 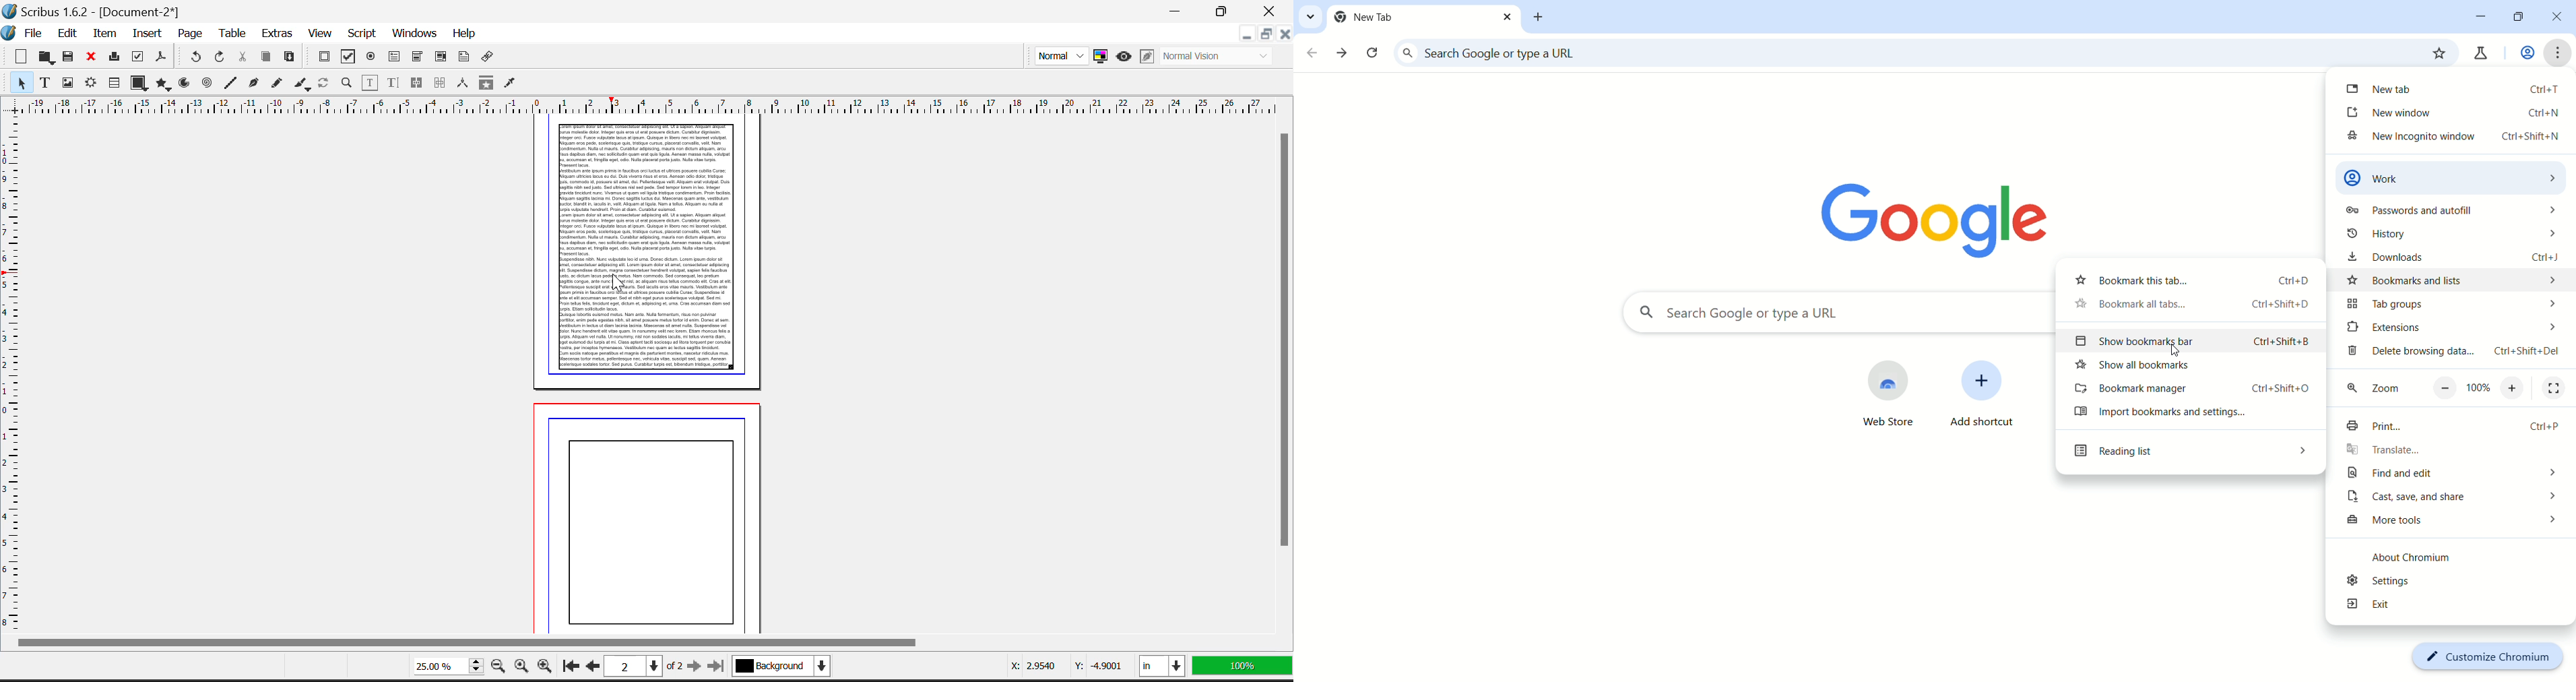 What do you see at coordinates (2178, 351) in the screenshot?
I see `cursor` at bounding box center [2178, 351].